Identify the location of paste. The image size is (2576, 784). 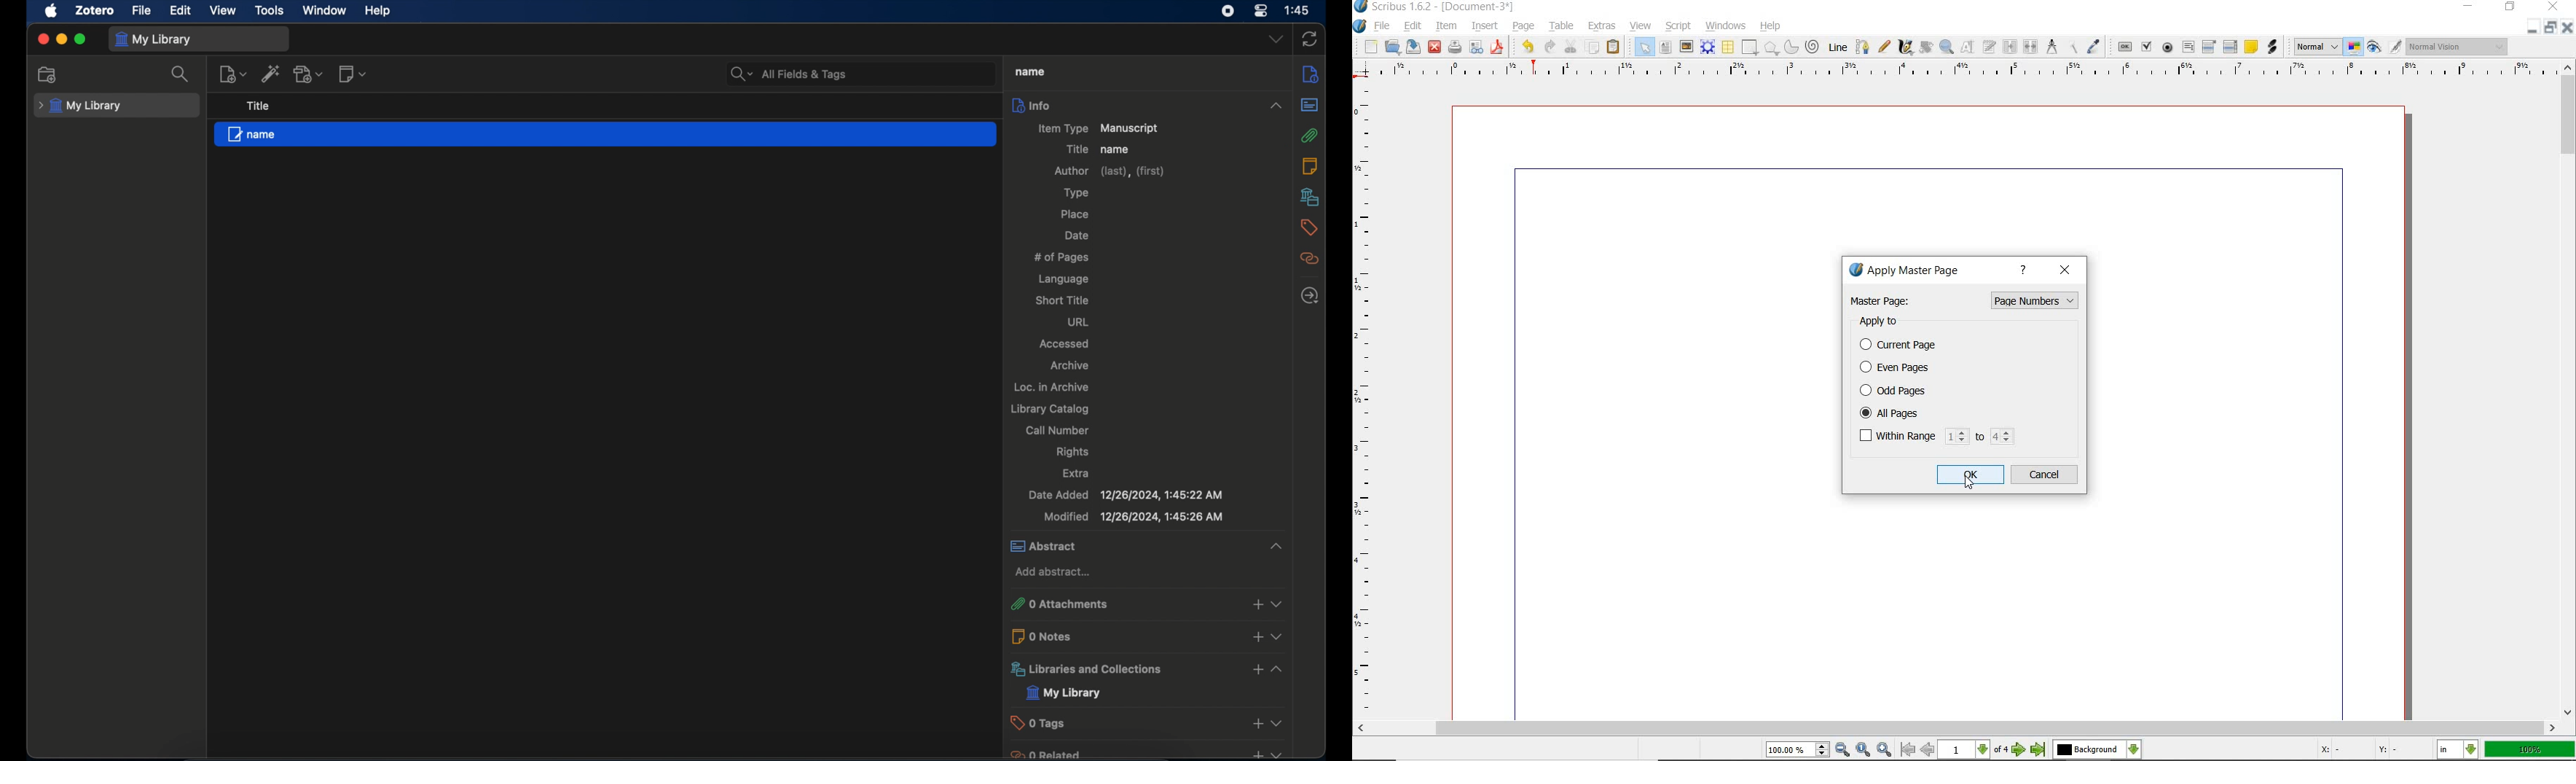
(1613, 47).